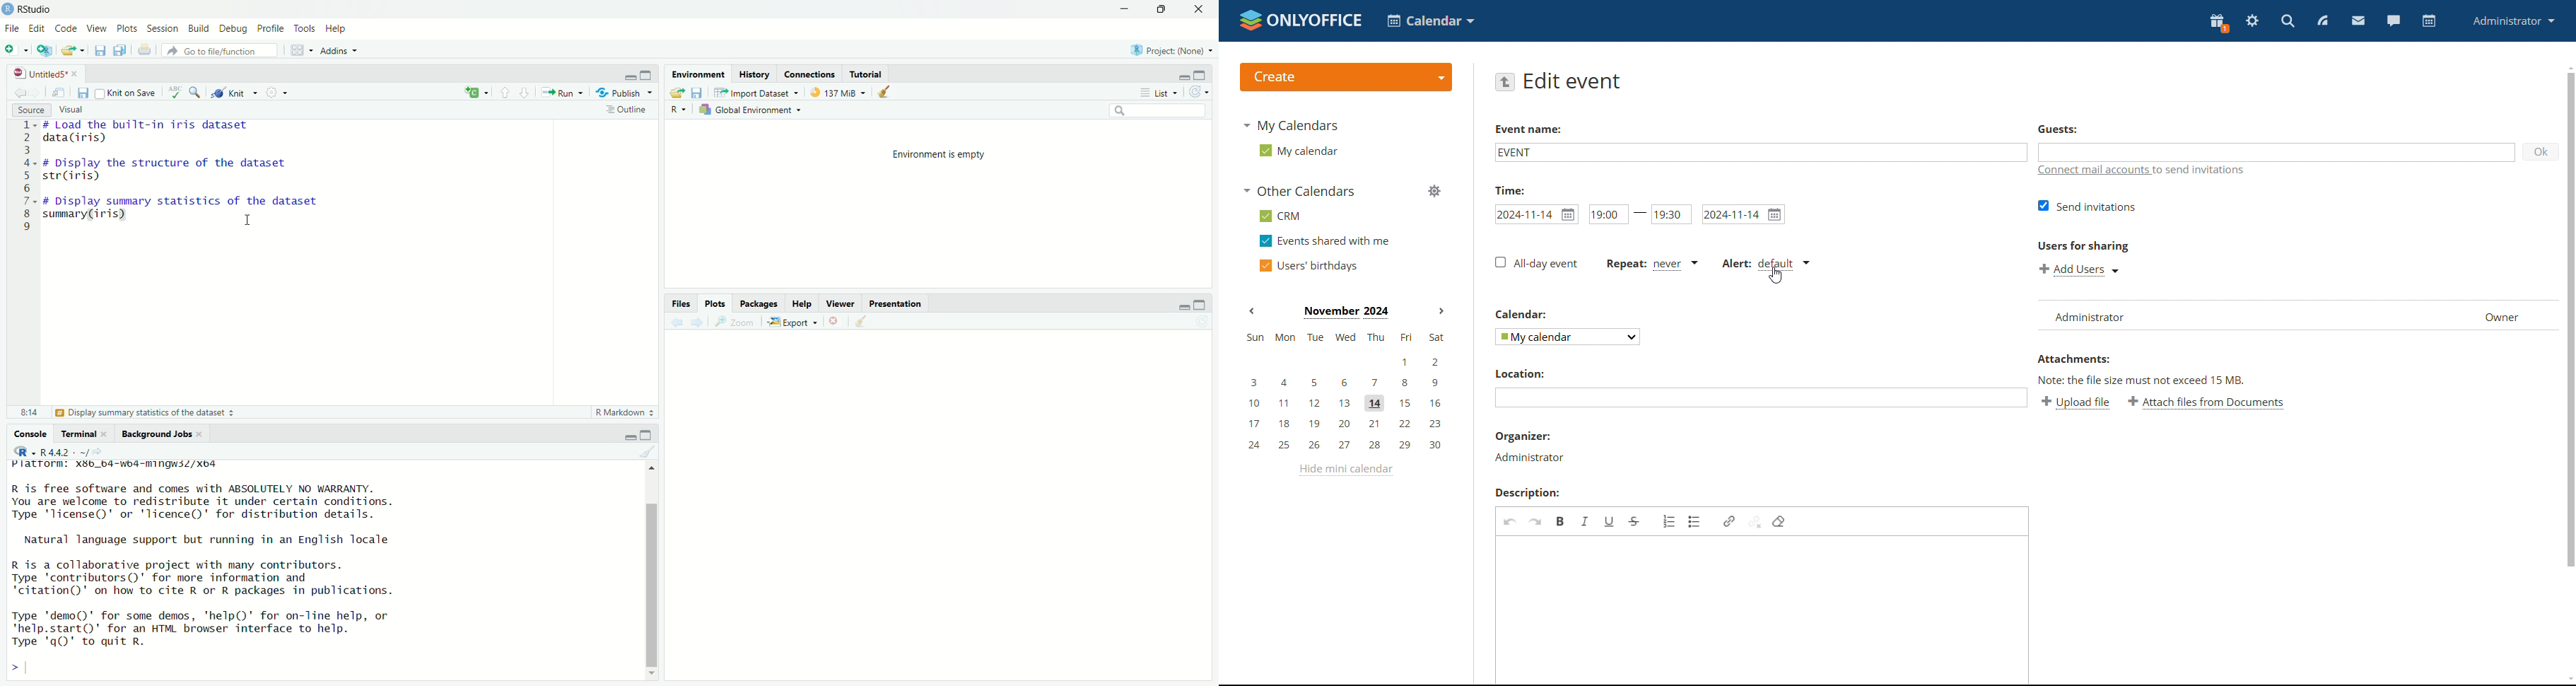 Image resolution: width=2576 pixels, height=700 pixels. What do you see at coordinates (650, 450) in the screenshot?
I see `Clear` at bounding box center [650, 450].